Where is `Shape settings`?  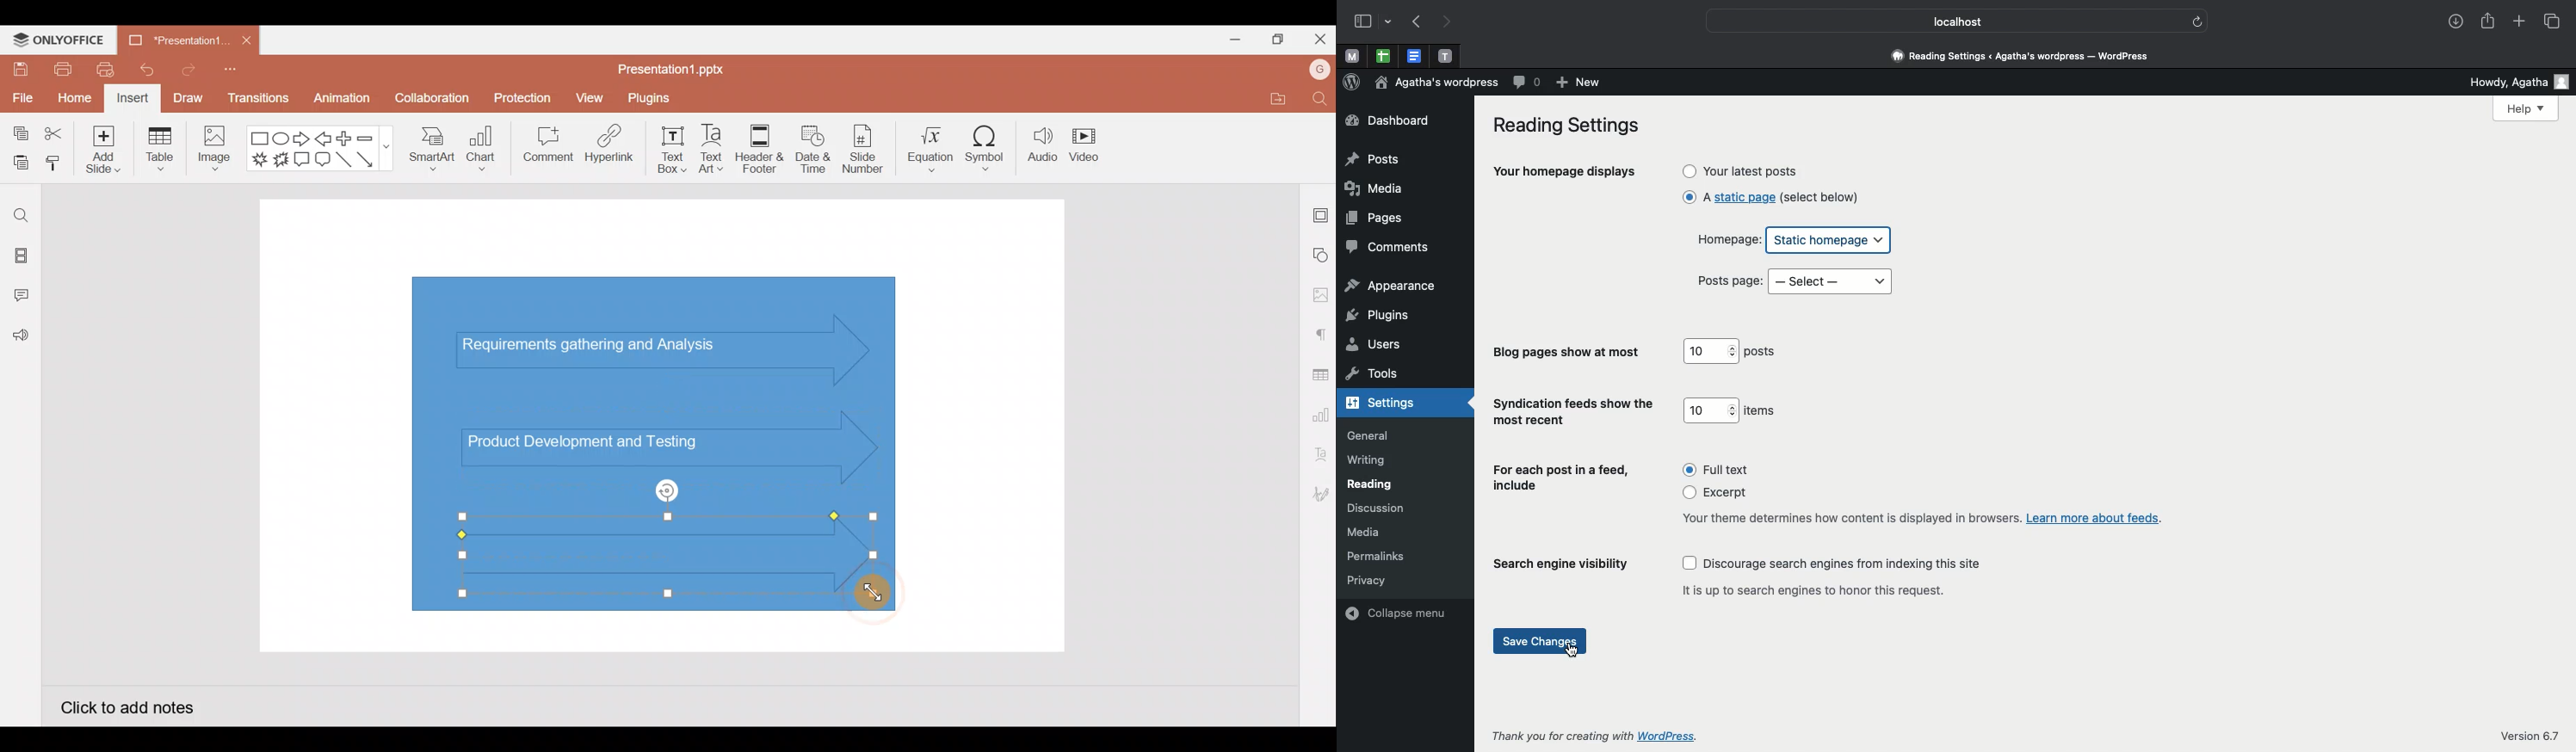 Shape settings is located at coordinates (1322, 254).